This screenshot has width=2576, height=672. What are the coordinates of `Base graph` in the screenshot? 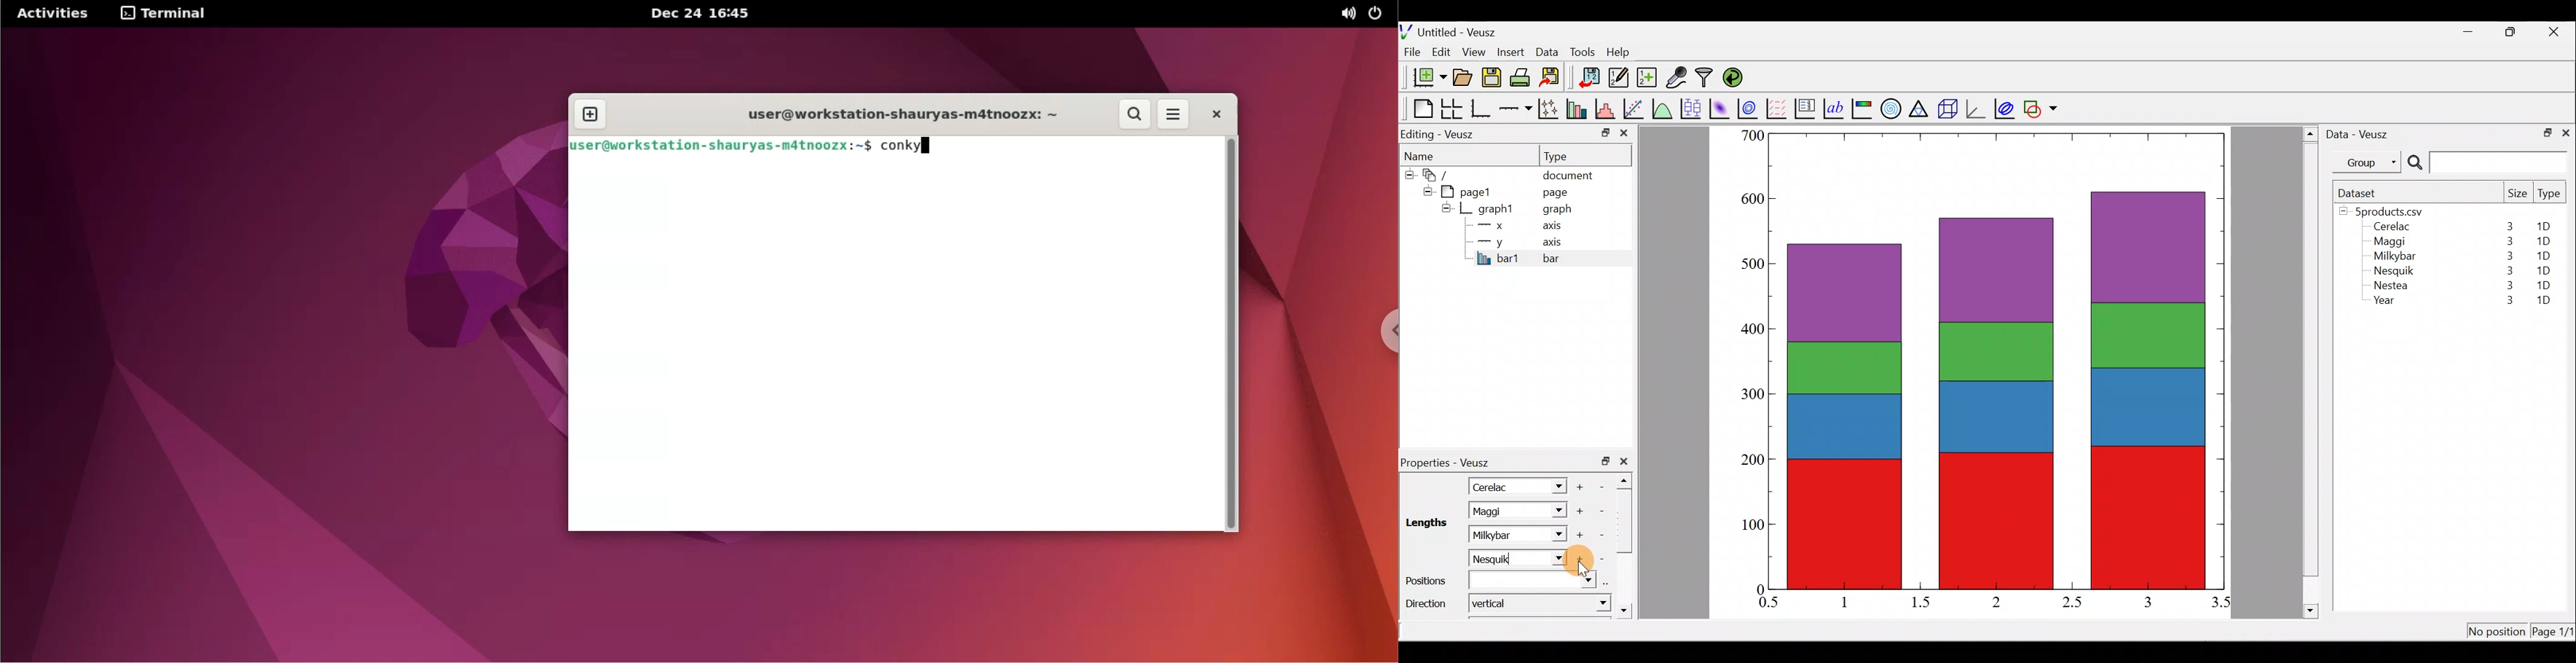 It's located at (1482, 109).